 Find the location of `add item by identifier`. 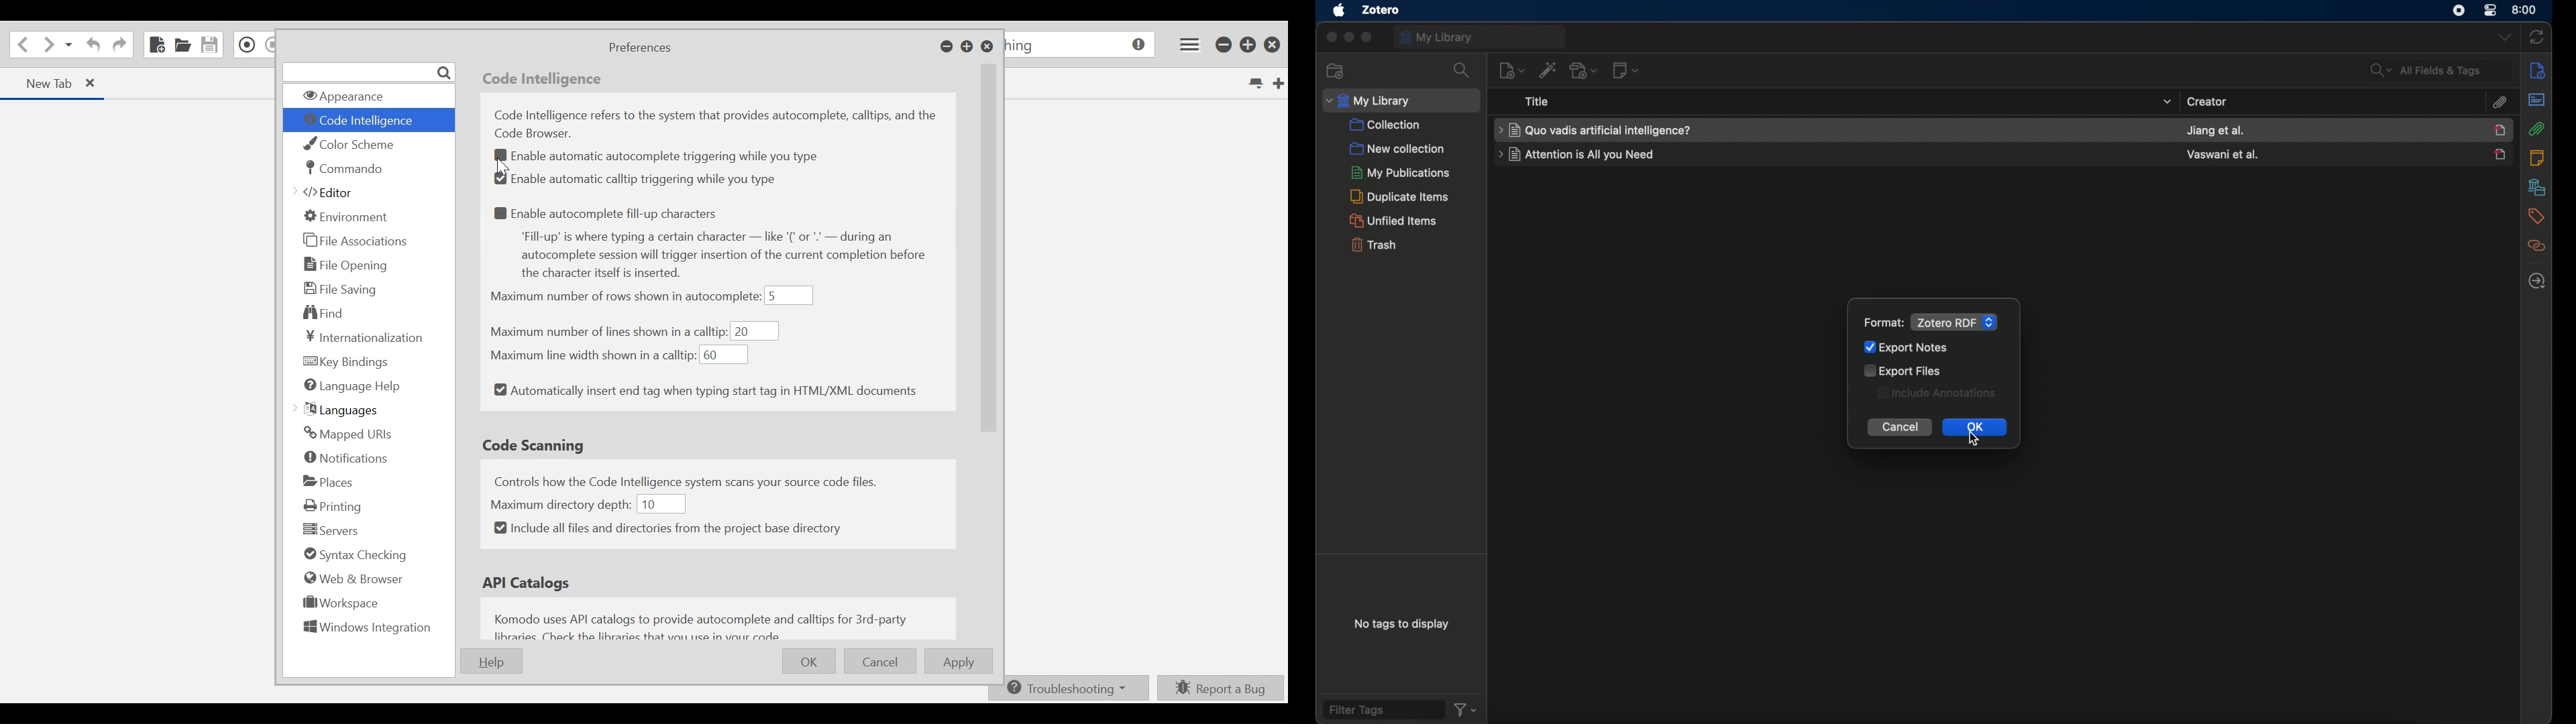

add item by identifier is located at coordinates (1548, 70).